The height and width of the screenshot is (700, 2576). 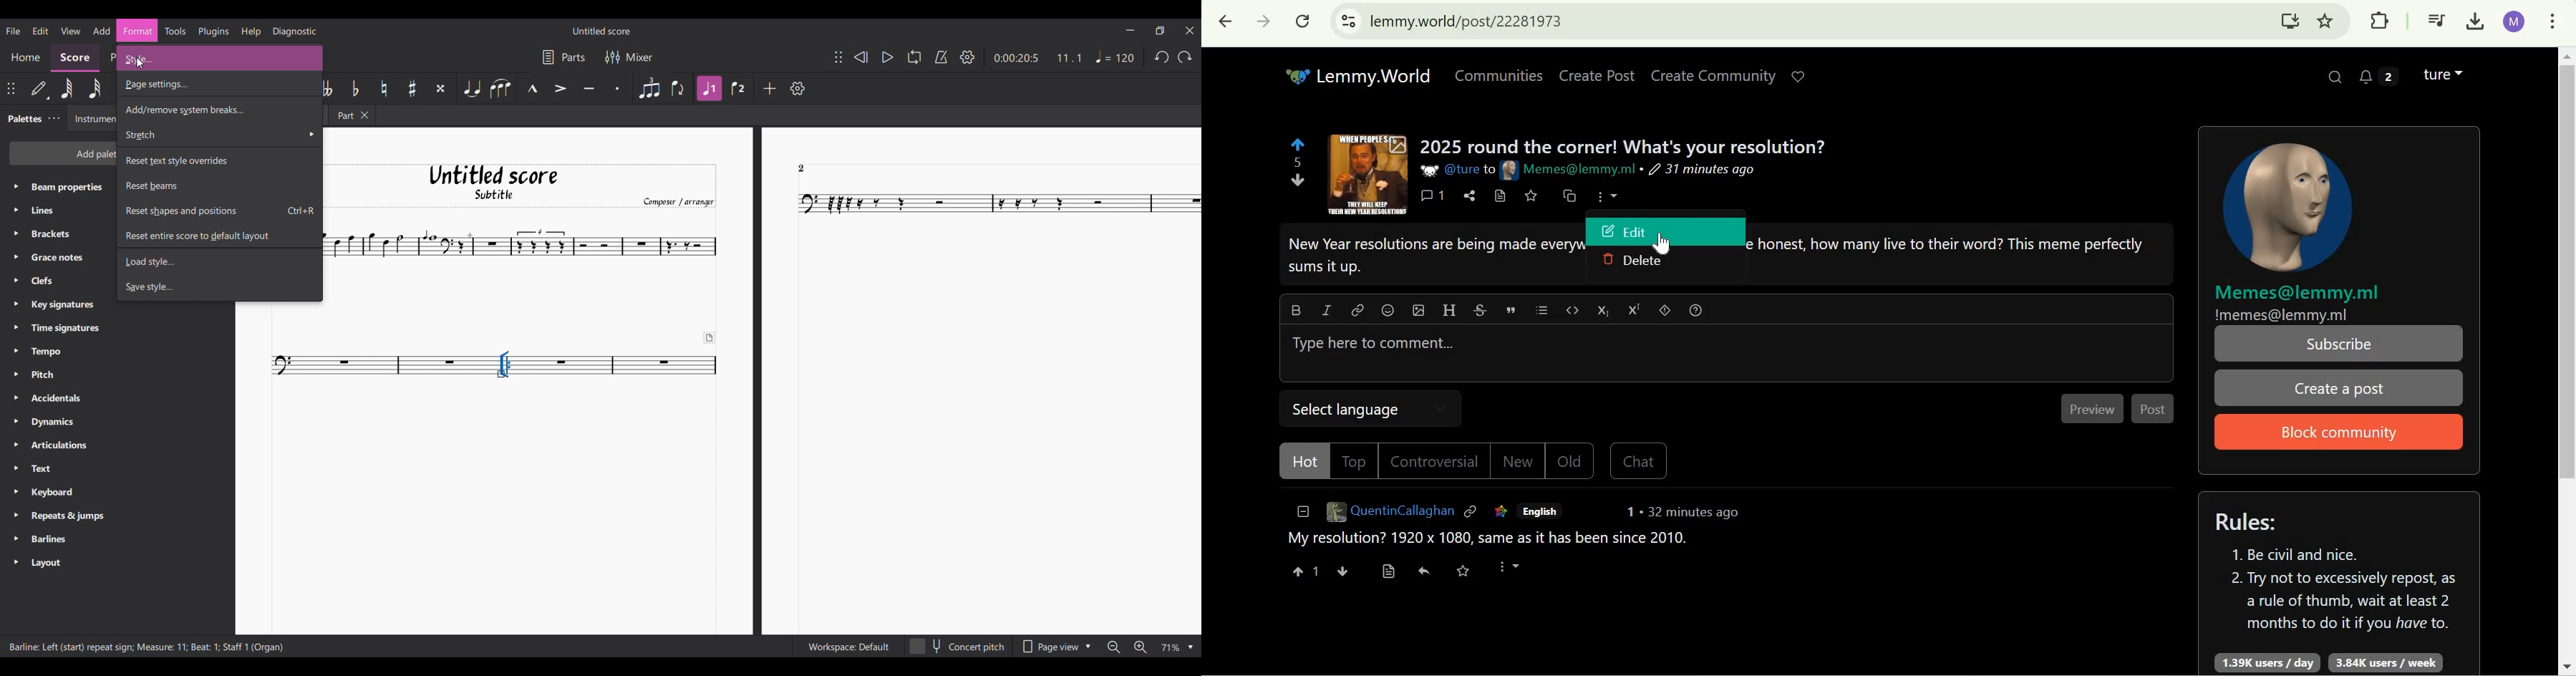 I want to click on Style, highlighted by cursor, so click(x=220, y=58).